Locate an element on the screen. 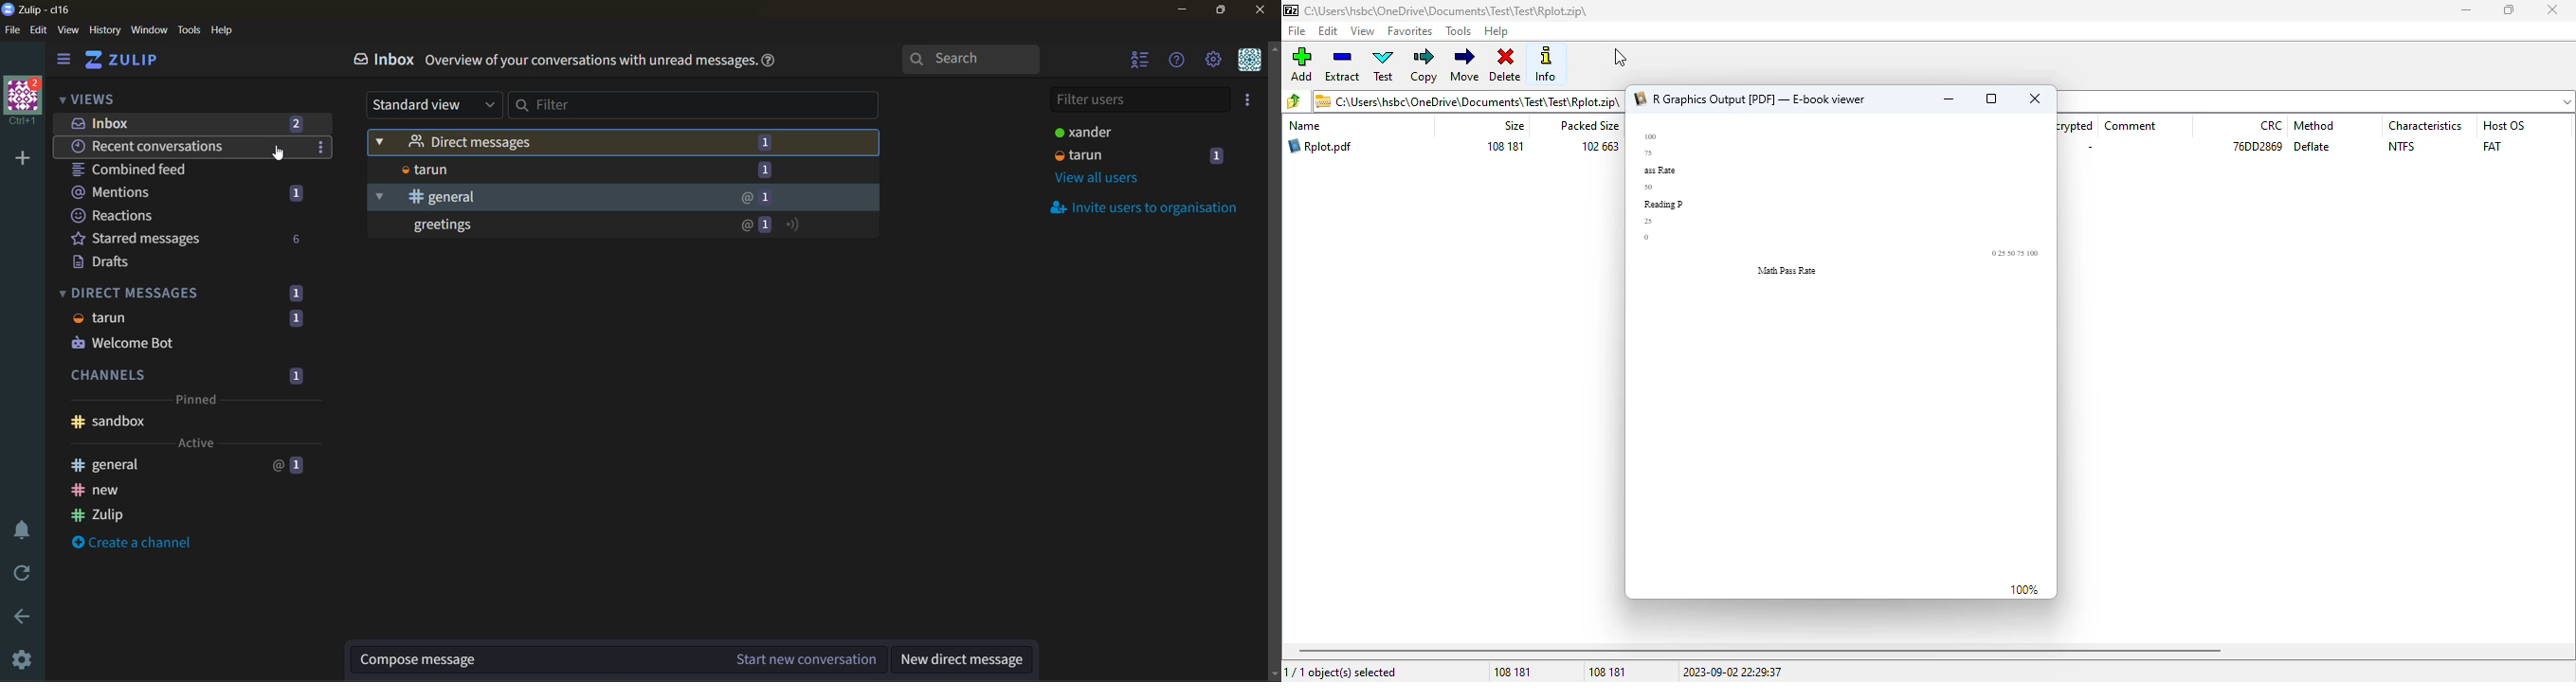 The width and height of the screenshot is (2576, 700). maximize is located at coordinates (2510, 9).